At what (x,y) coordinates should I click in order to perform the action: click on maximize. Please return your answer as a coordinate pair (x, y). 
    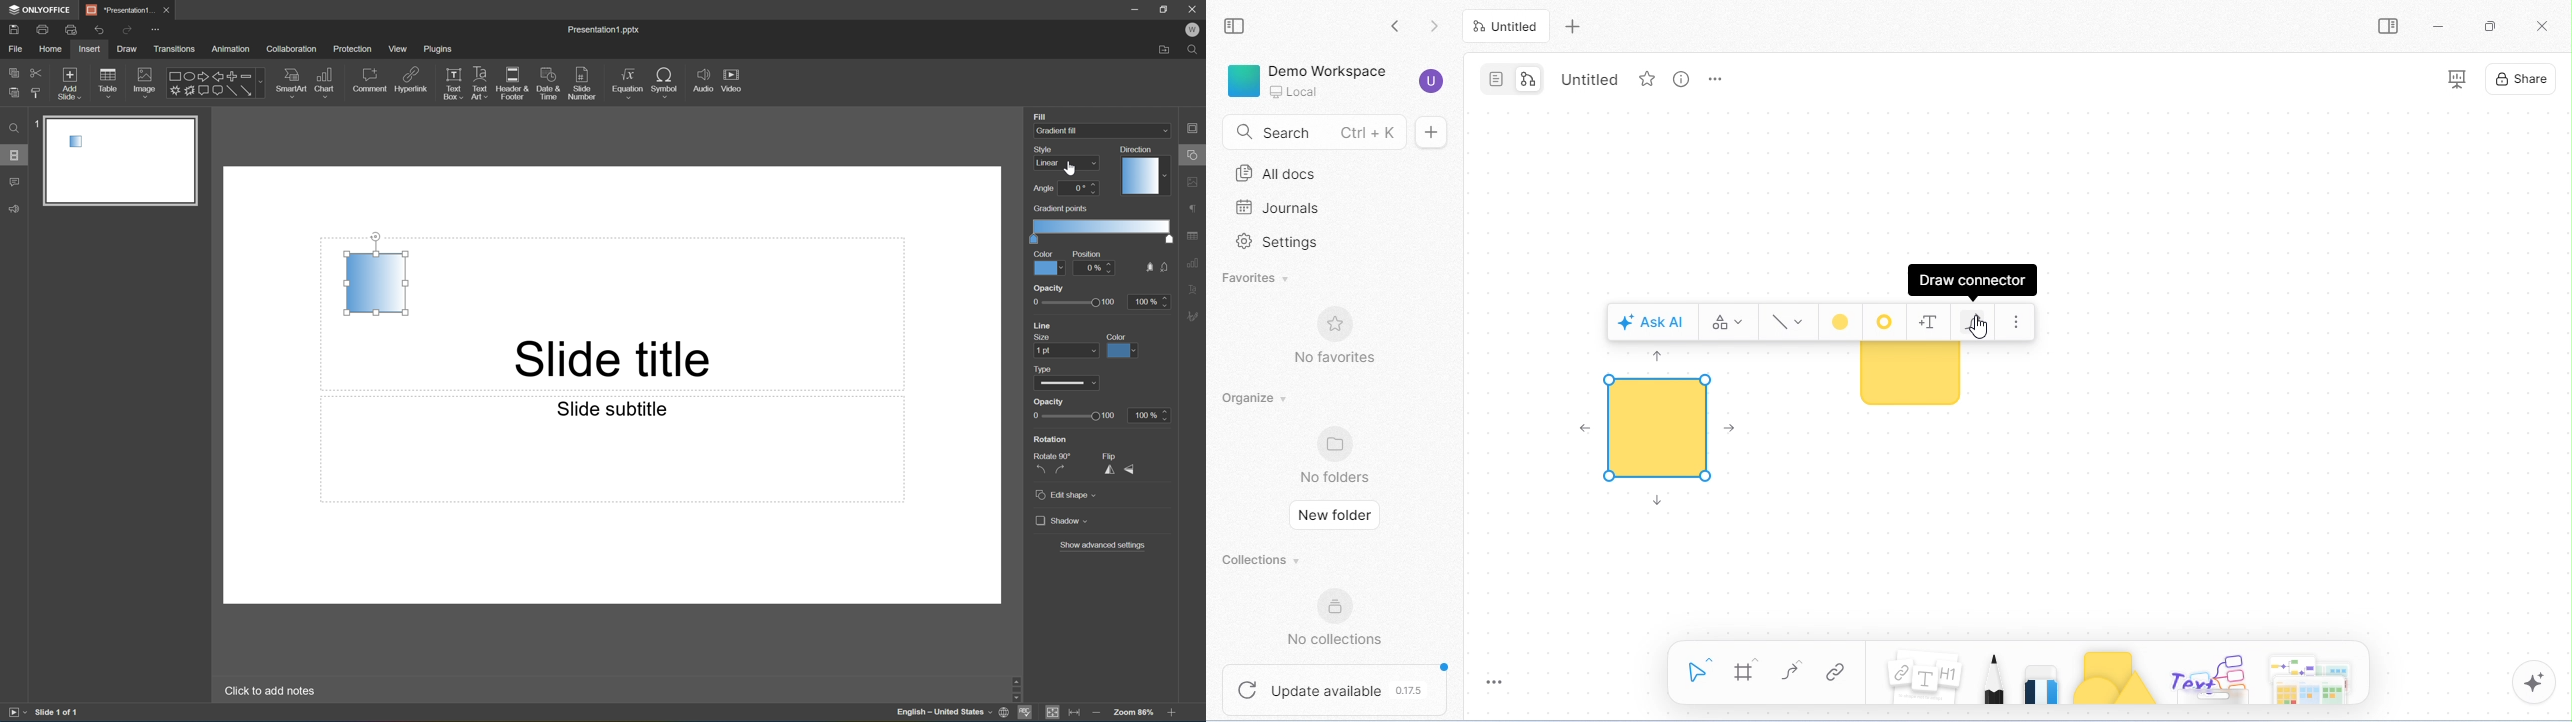
    Looking at the image, I should click on (2490, 26).